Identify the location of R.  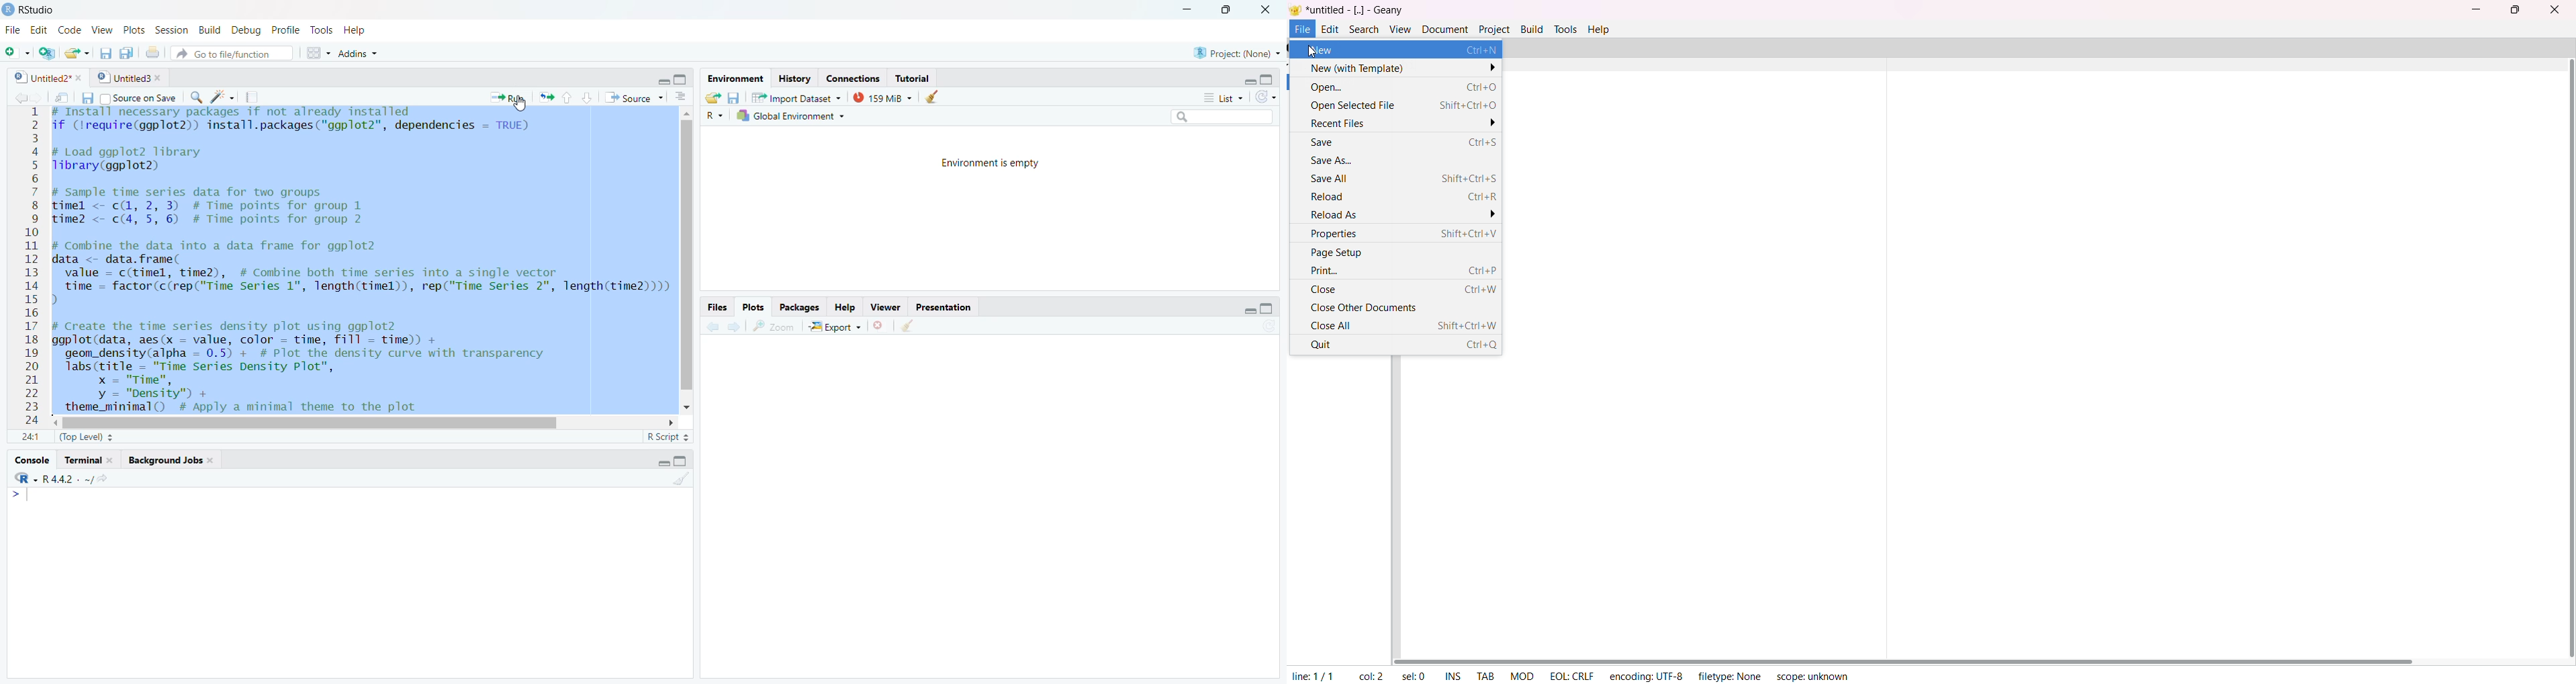
(24, 478).